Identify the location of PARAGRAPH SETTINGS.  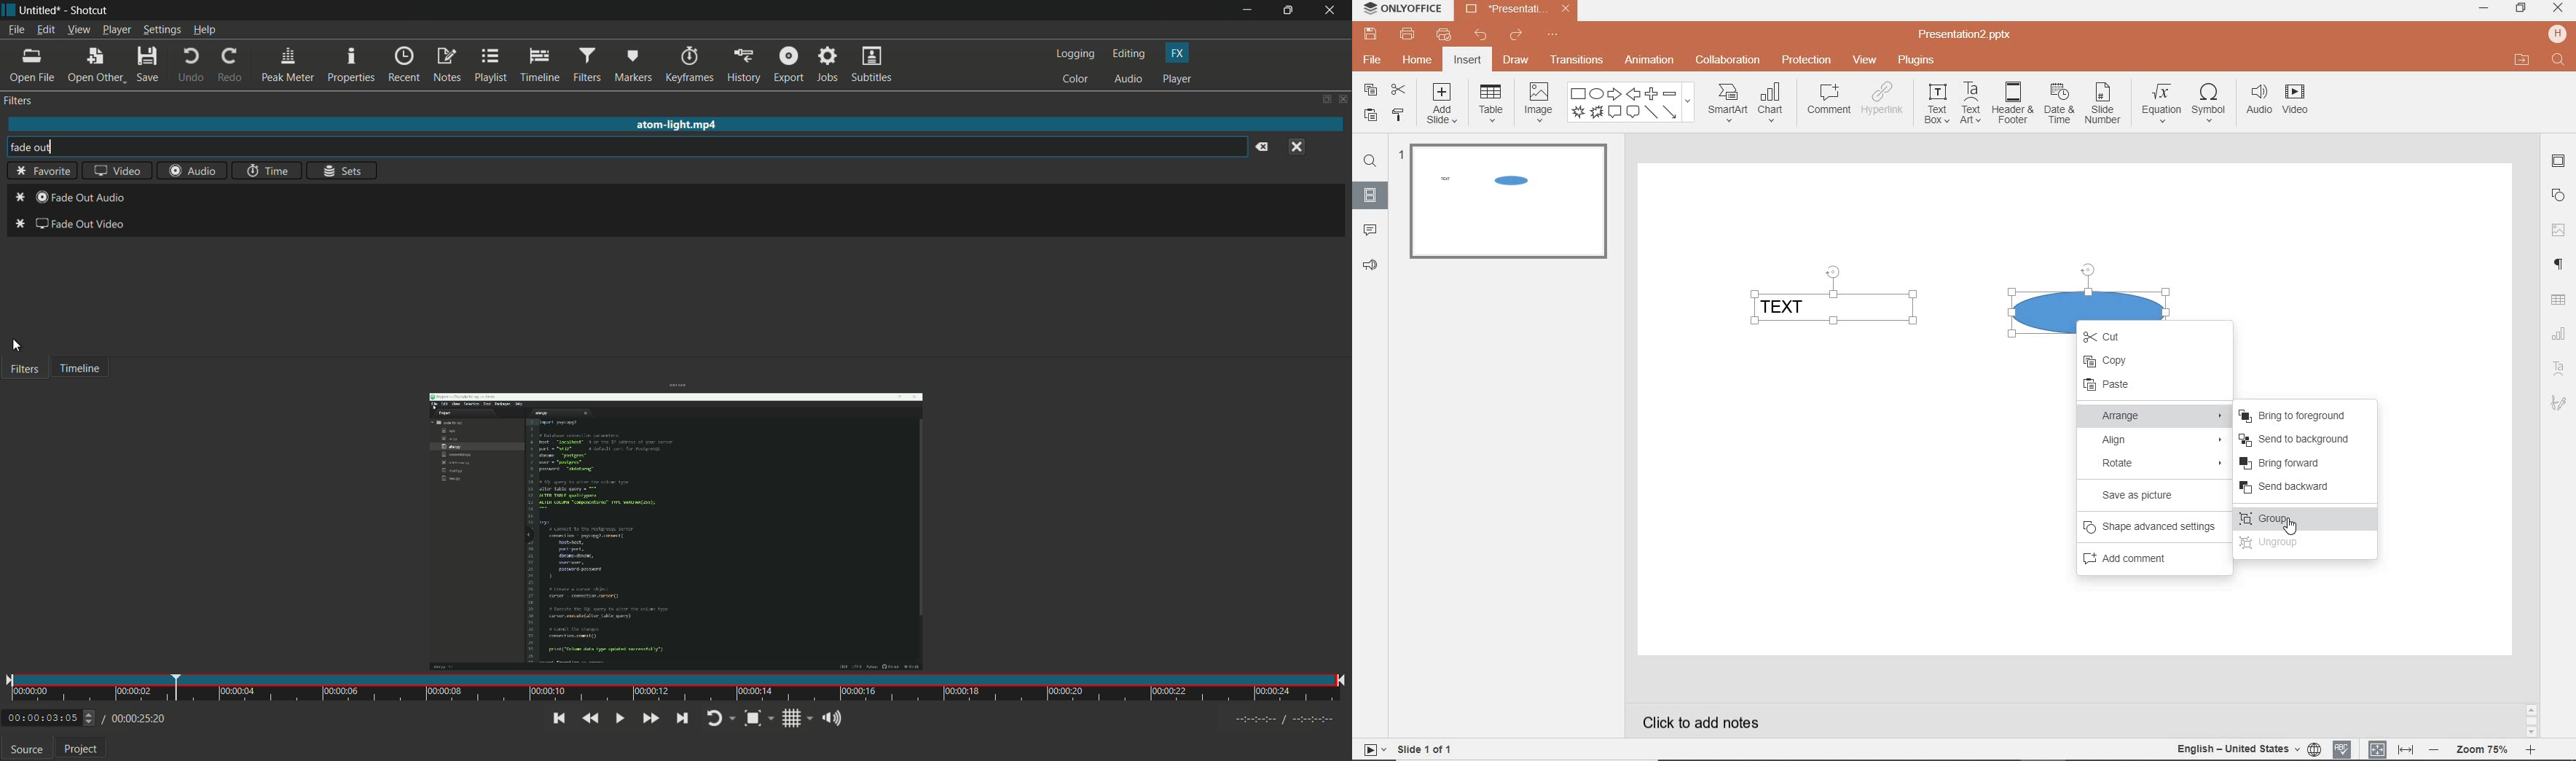
(2559, 266).